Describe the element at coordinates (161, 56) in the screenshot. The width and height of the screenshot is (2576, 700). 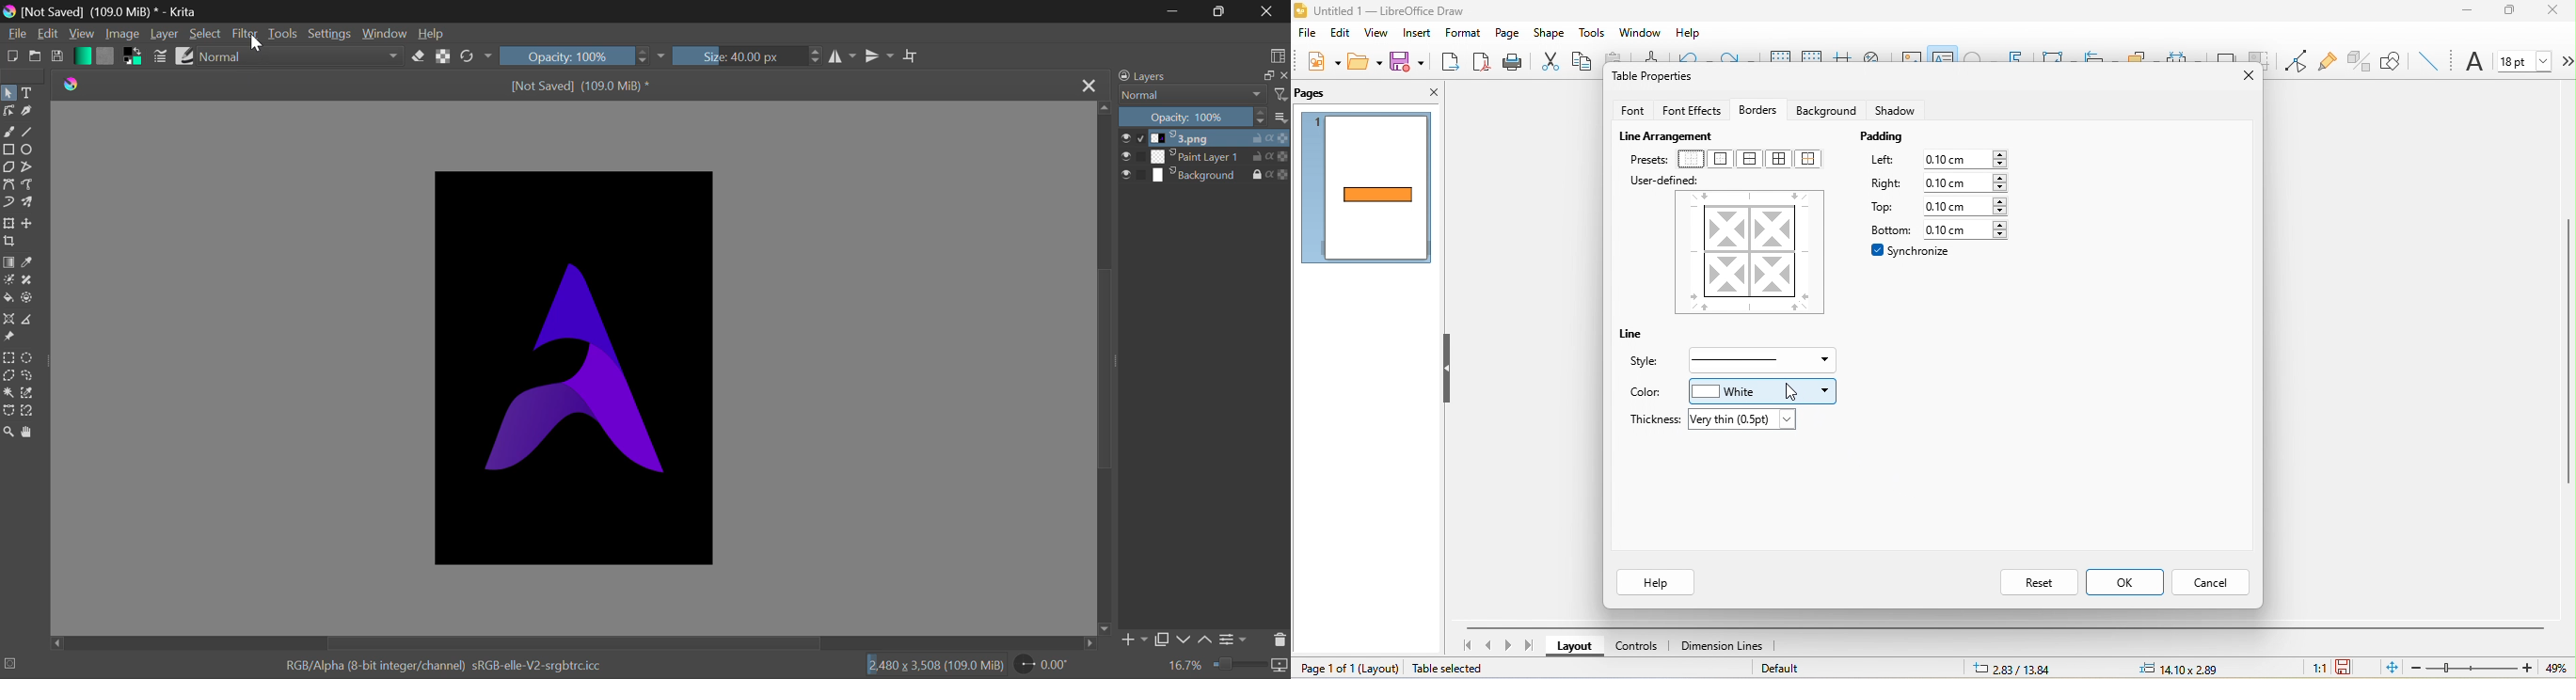
I see `Brush Settings` at that location.